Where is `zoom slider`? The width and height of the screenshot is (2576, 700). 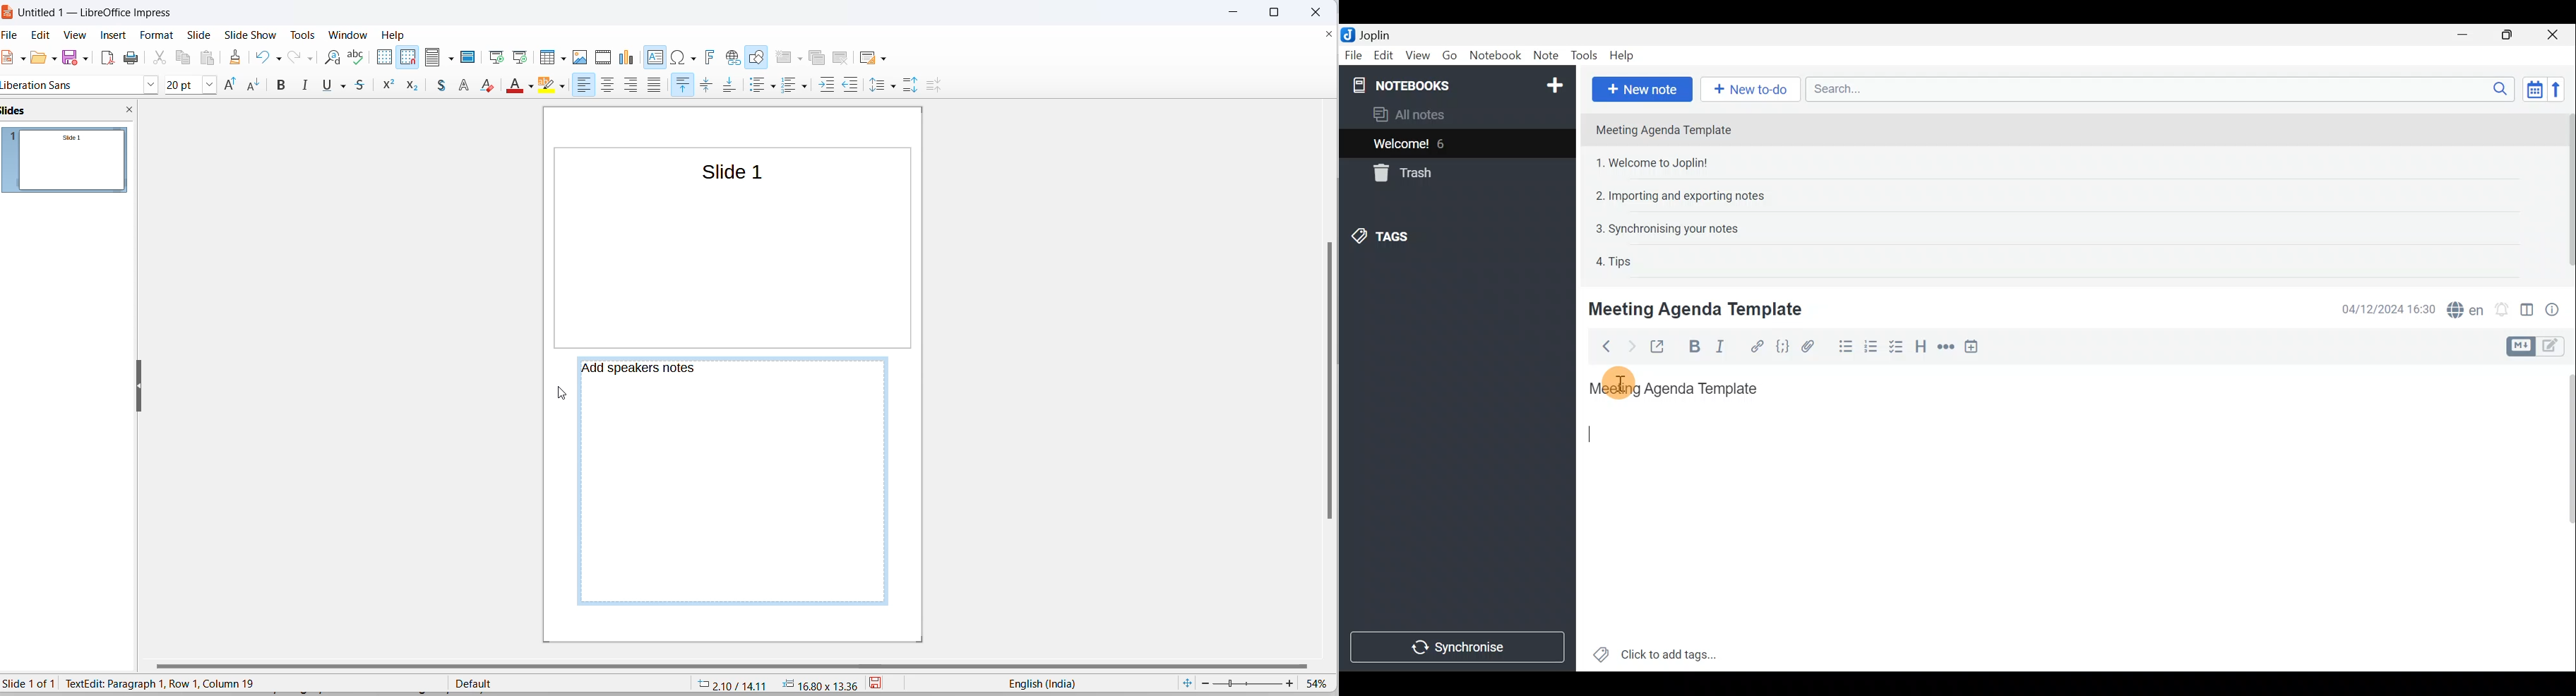
zoom slider is located at coordinates (1248, 683).